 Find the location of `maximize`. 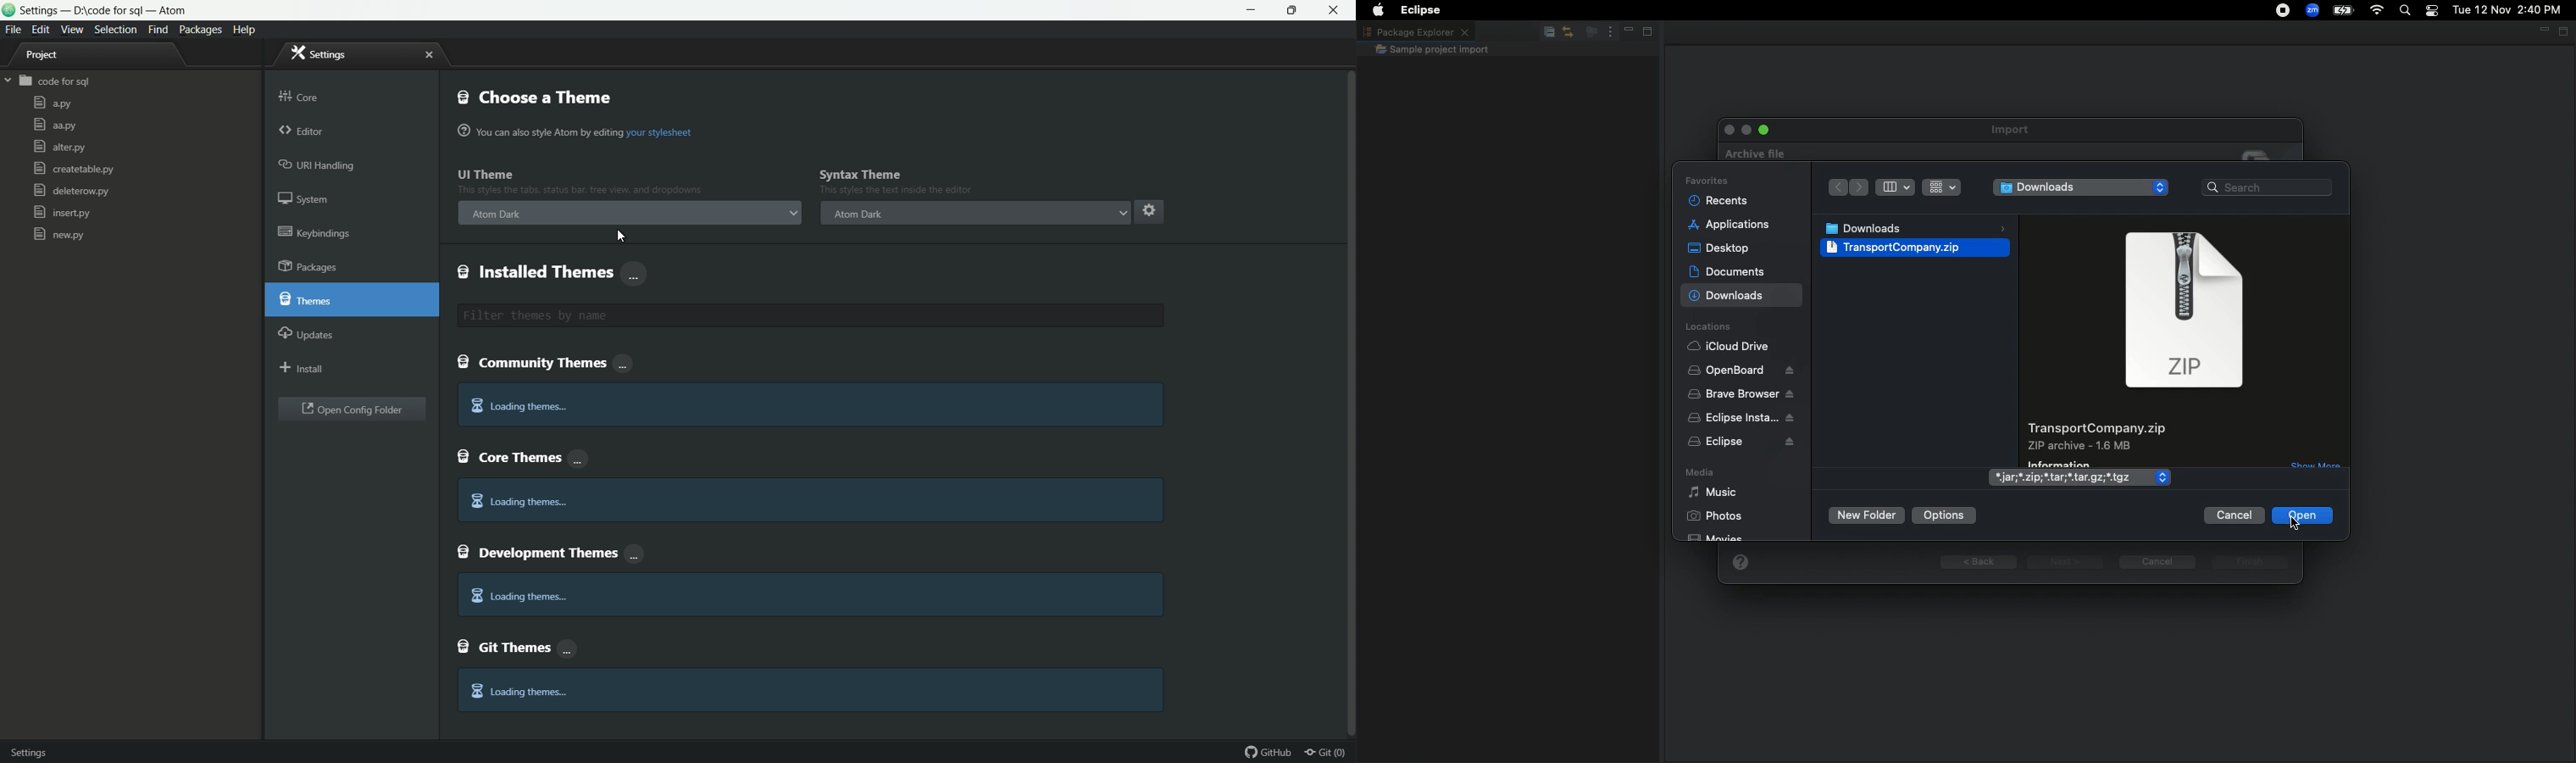

maximize is located at coordinates (1763, 128).